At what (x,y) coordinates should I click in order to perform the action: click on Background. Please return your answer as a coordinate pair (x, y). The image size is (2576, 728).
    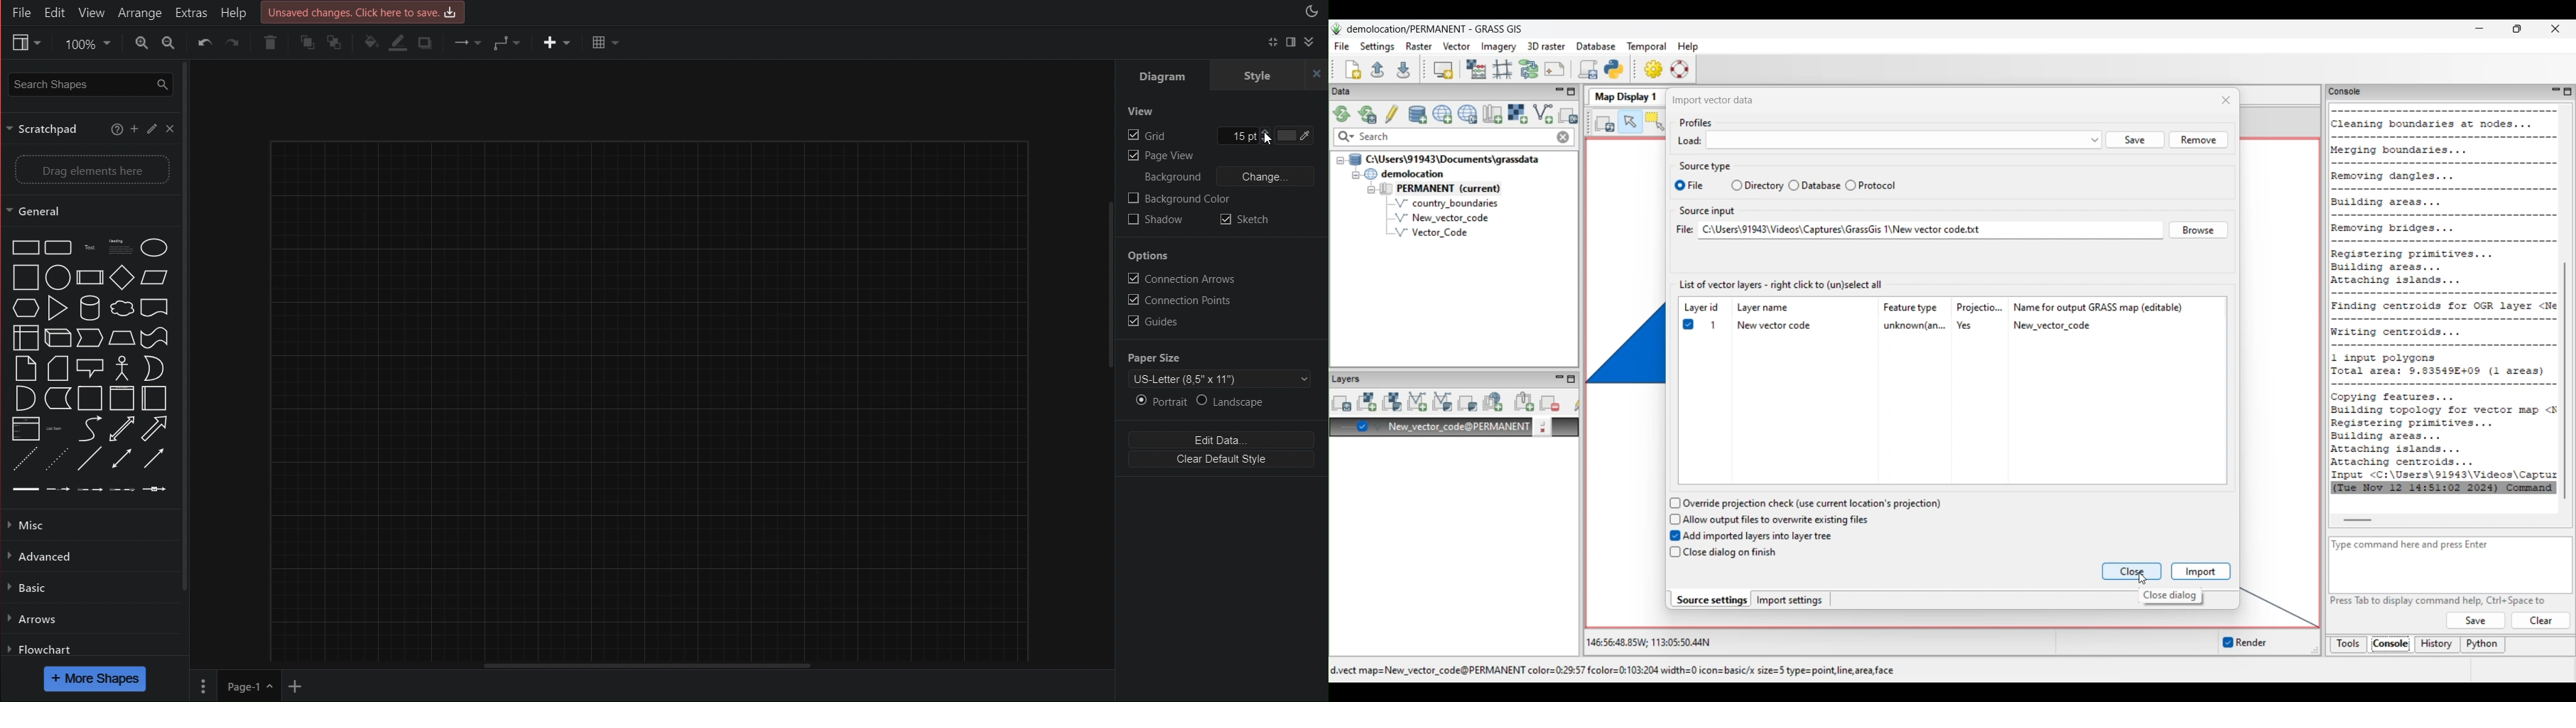
    Looking at the image, I should click on (1173, 178).